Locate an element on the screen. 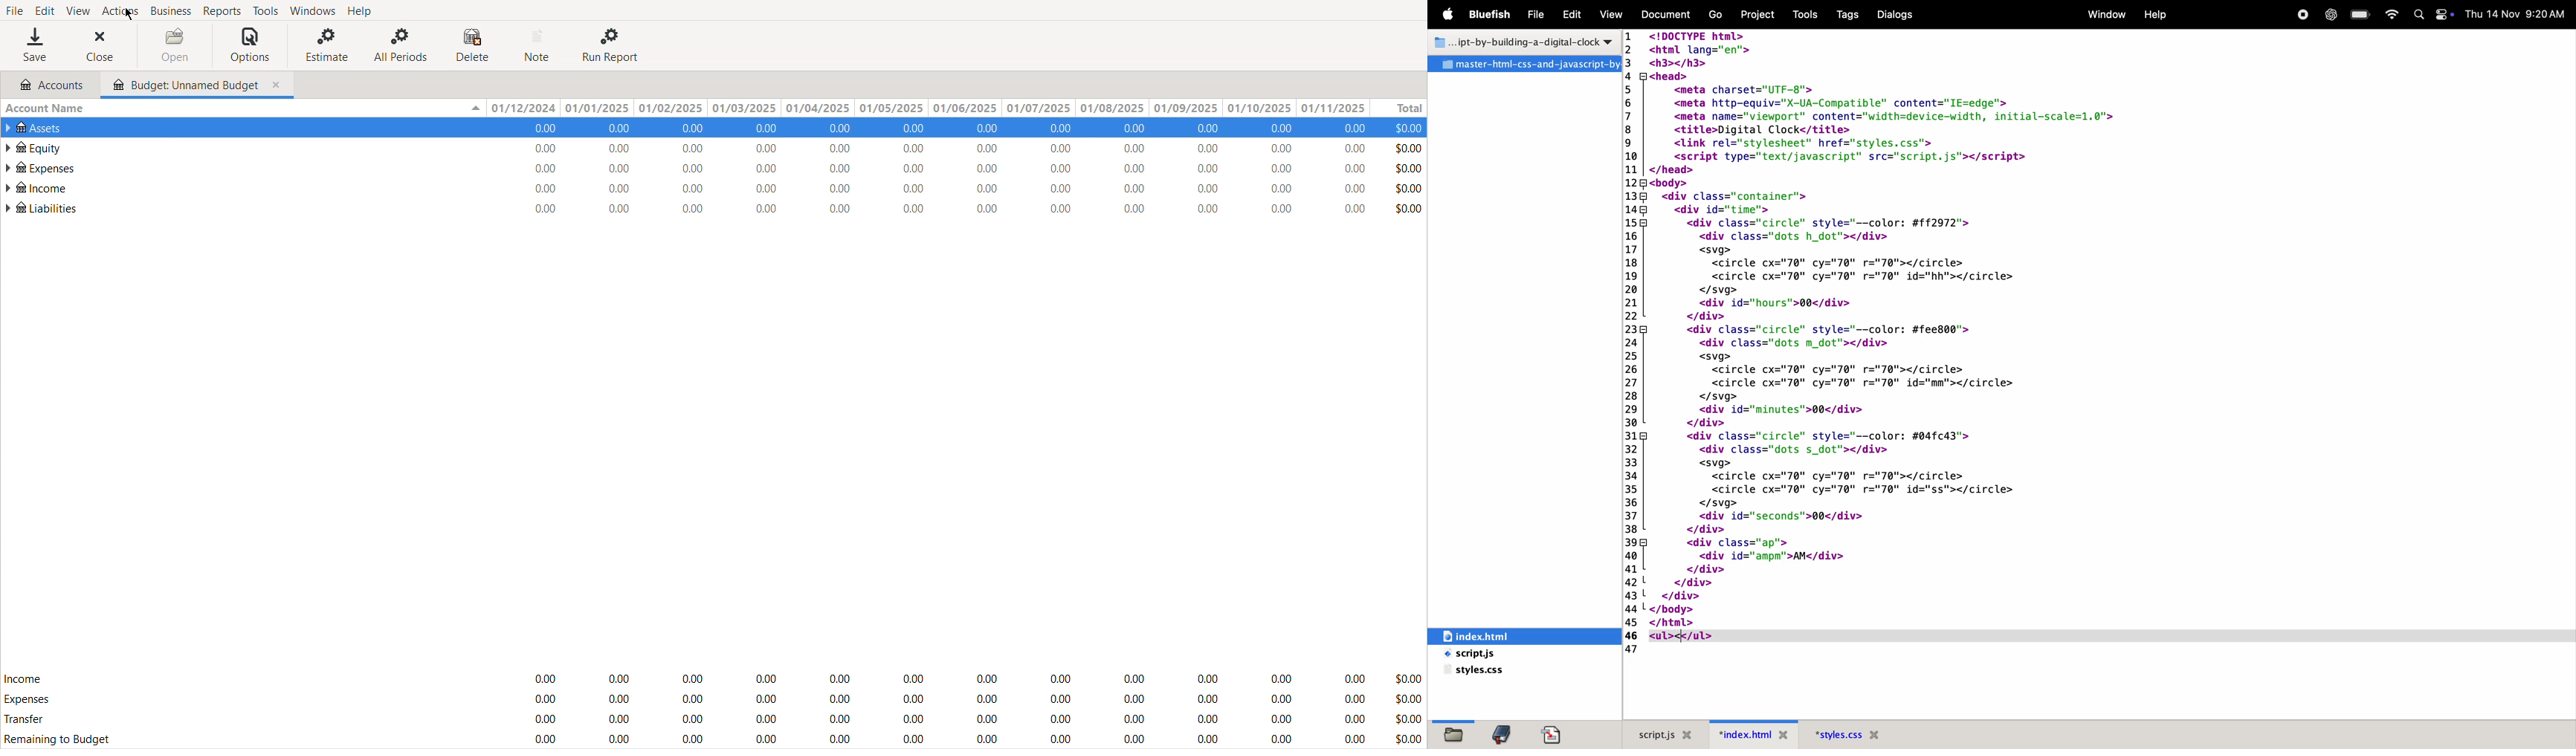 The image size is (2576, 756). View is located at coordinates (1612, 14).